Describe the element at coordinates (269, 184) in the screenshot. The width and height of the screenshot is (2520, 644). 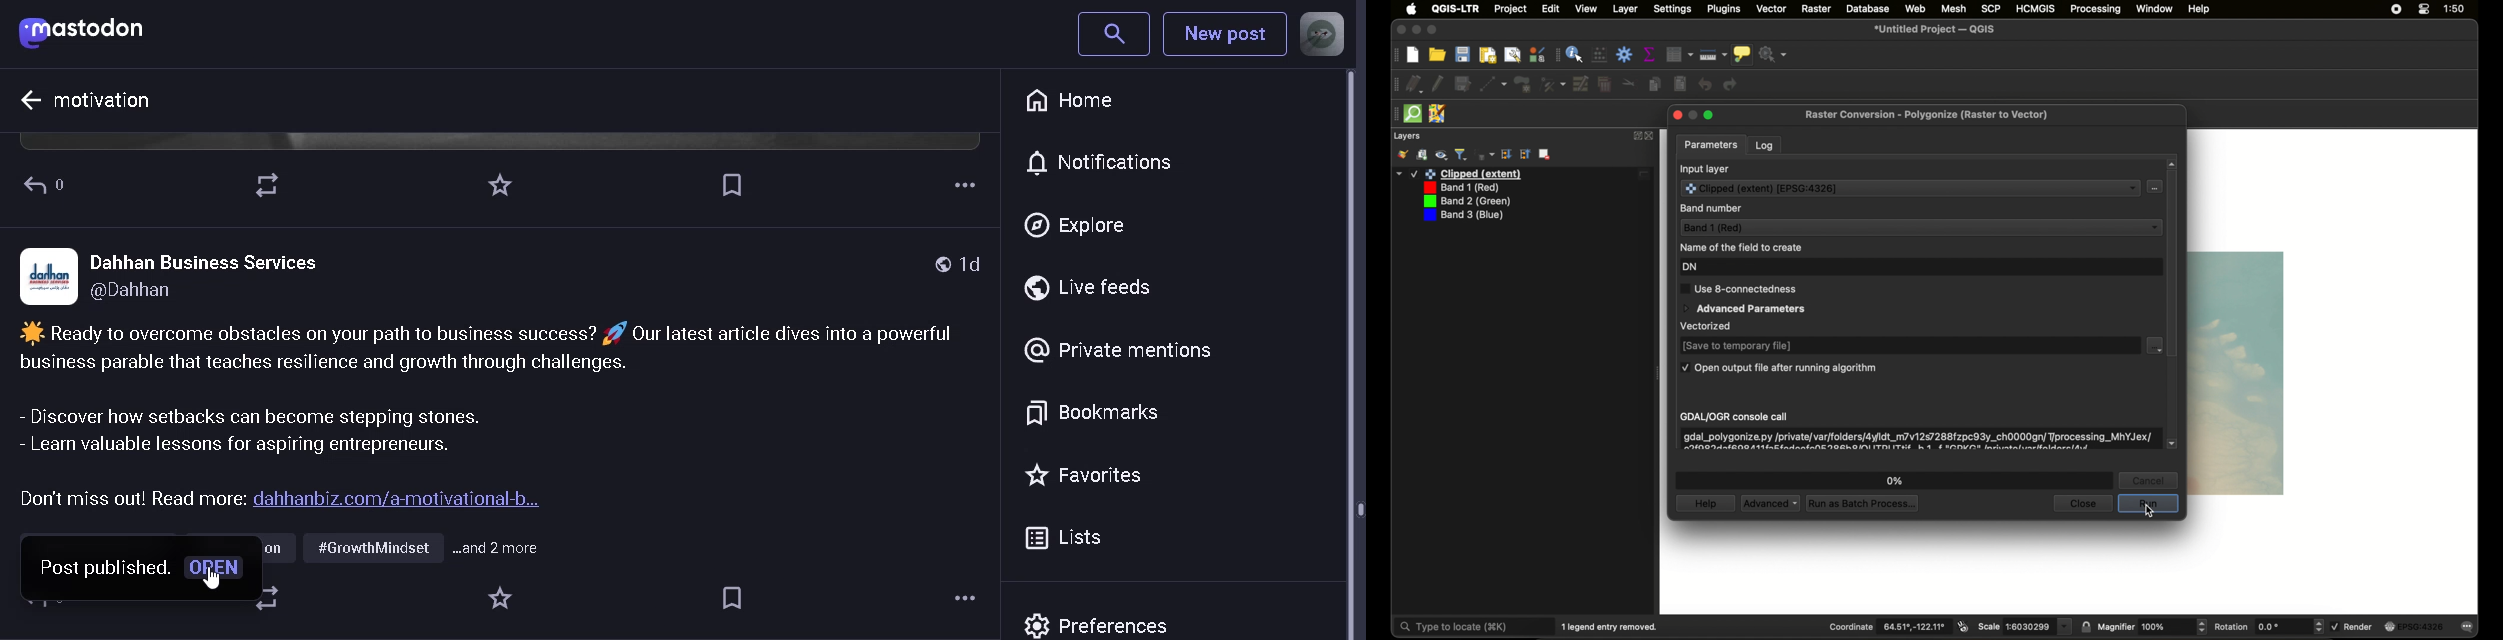
I see `Refresh` at that location.